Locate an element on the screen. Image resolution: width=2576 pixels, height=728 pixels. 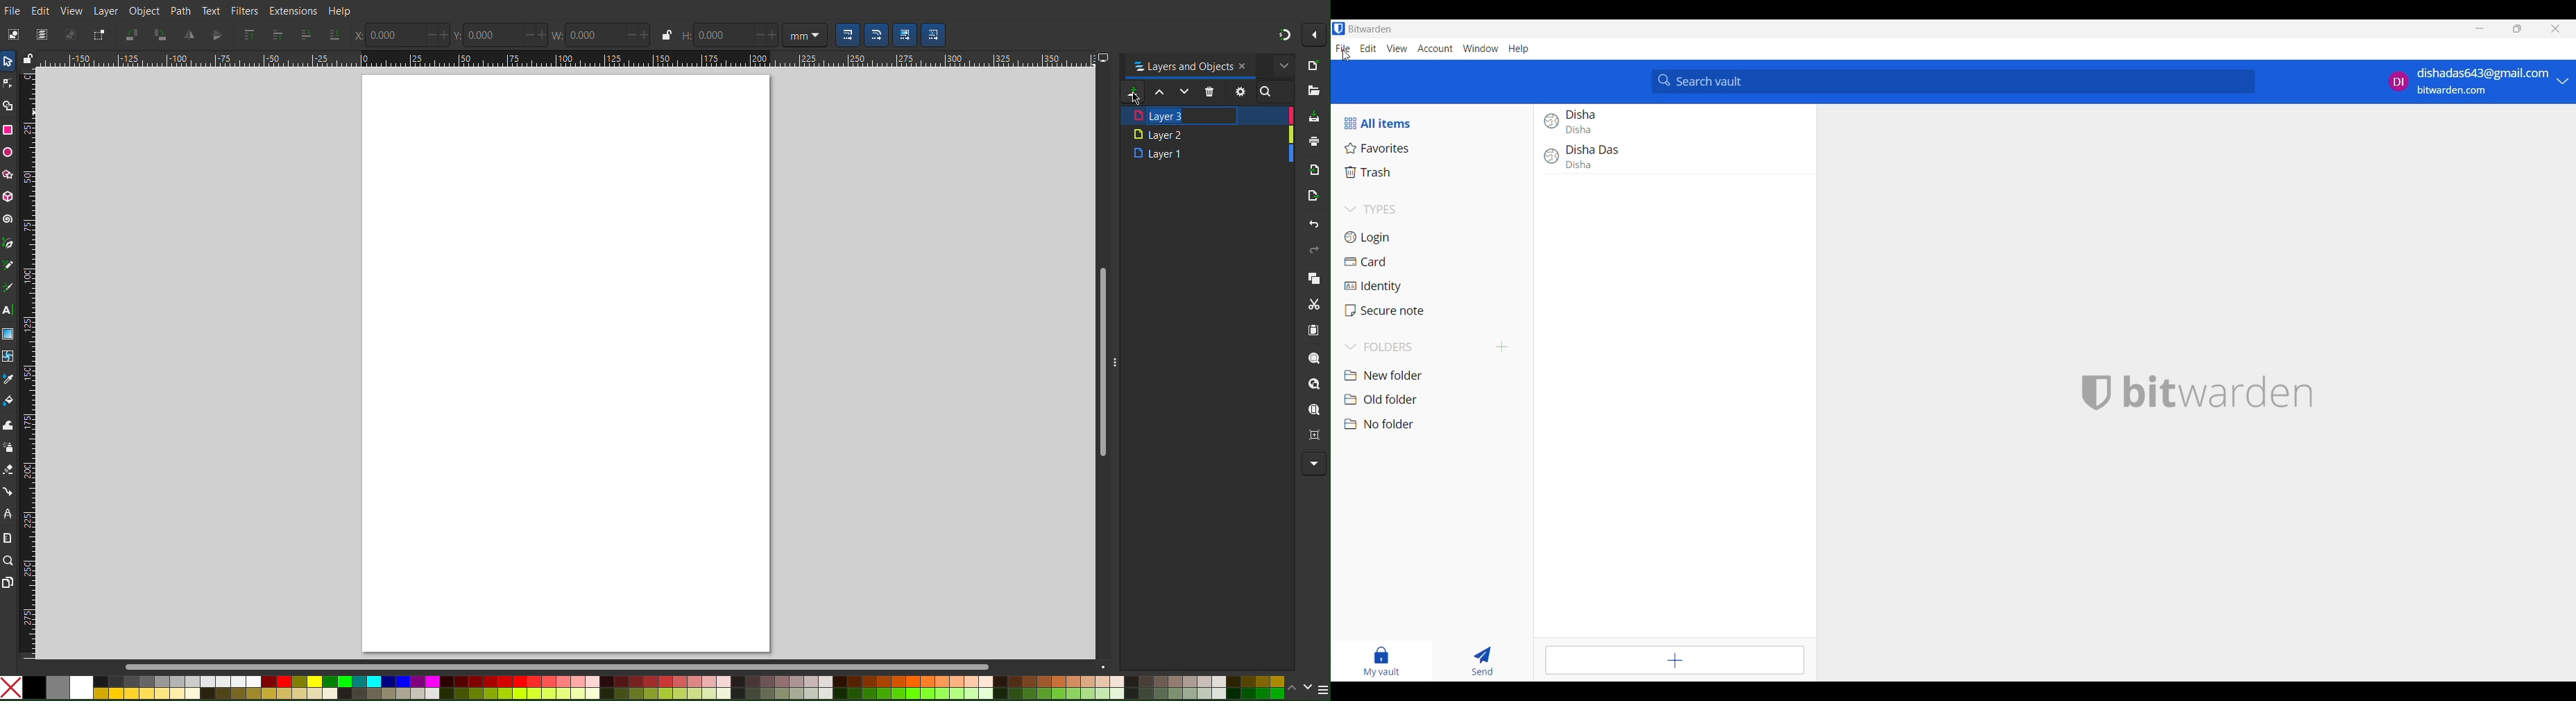
Y Coords is located at coordinates (503, 35).